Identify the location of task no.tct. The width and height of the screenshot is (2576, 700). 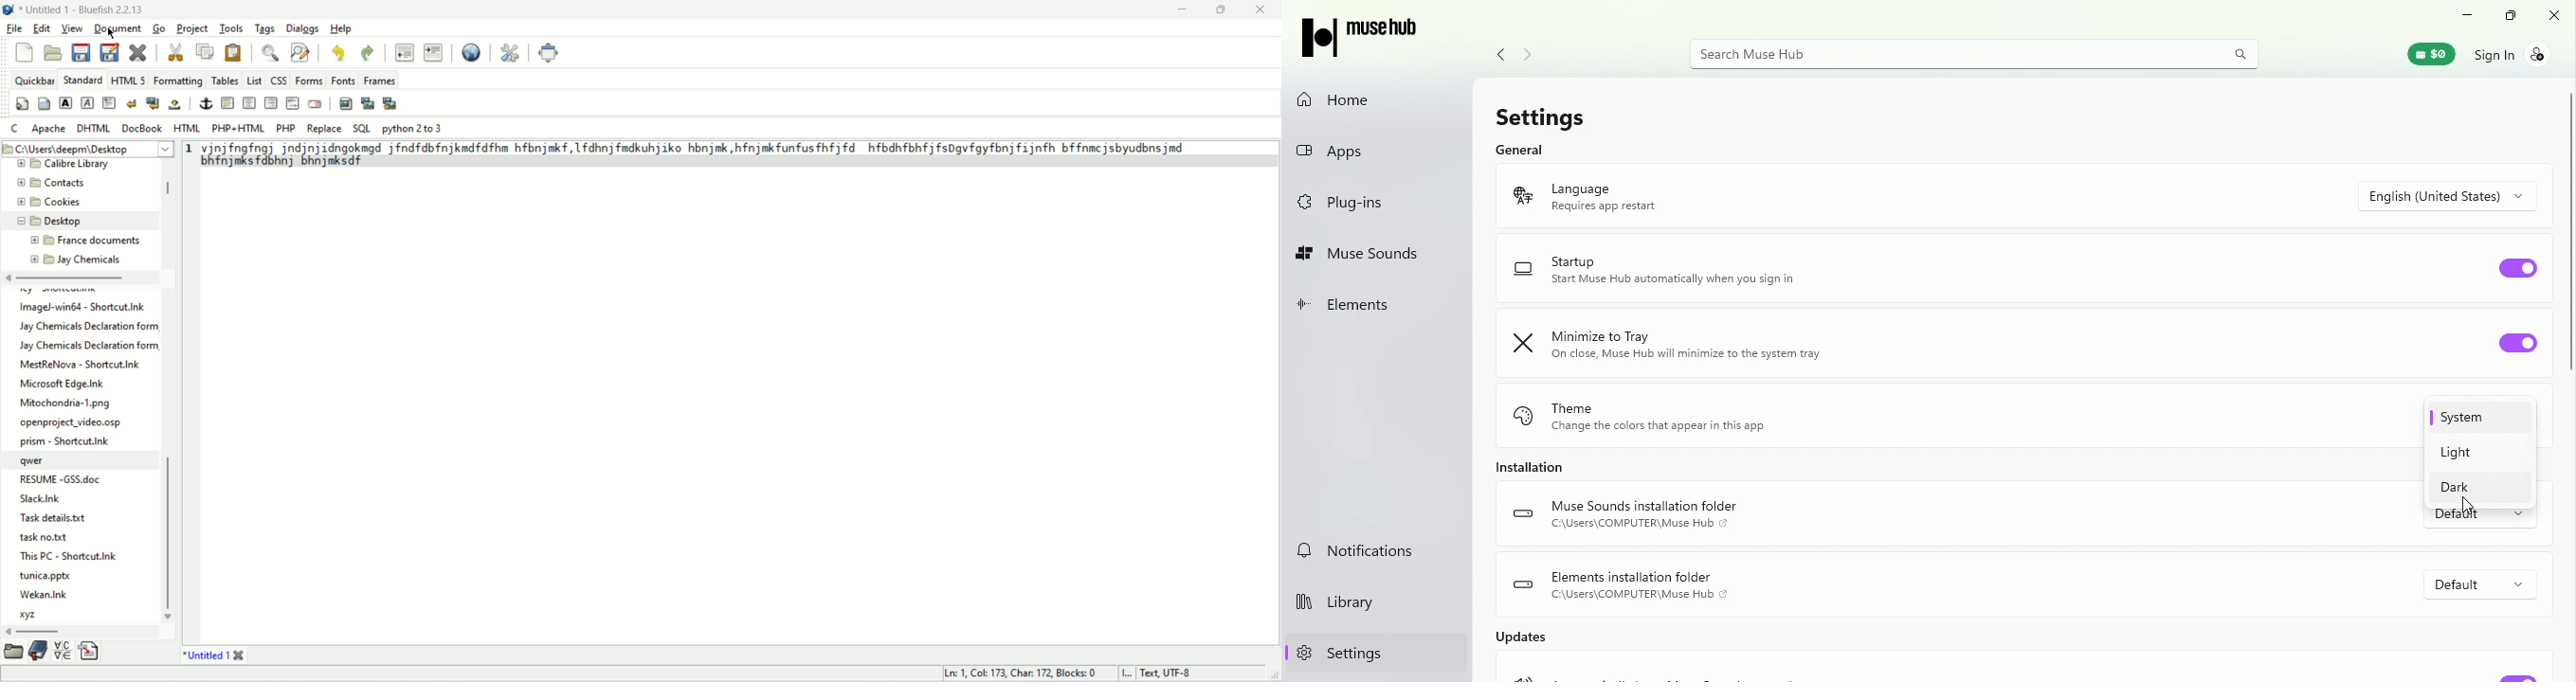
(47, 536).